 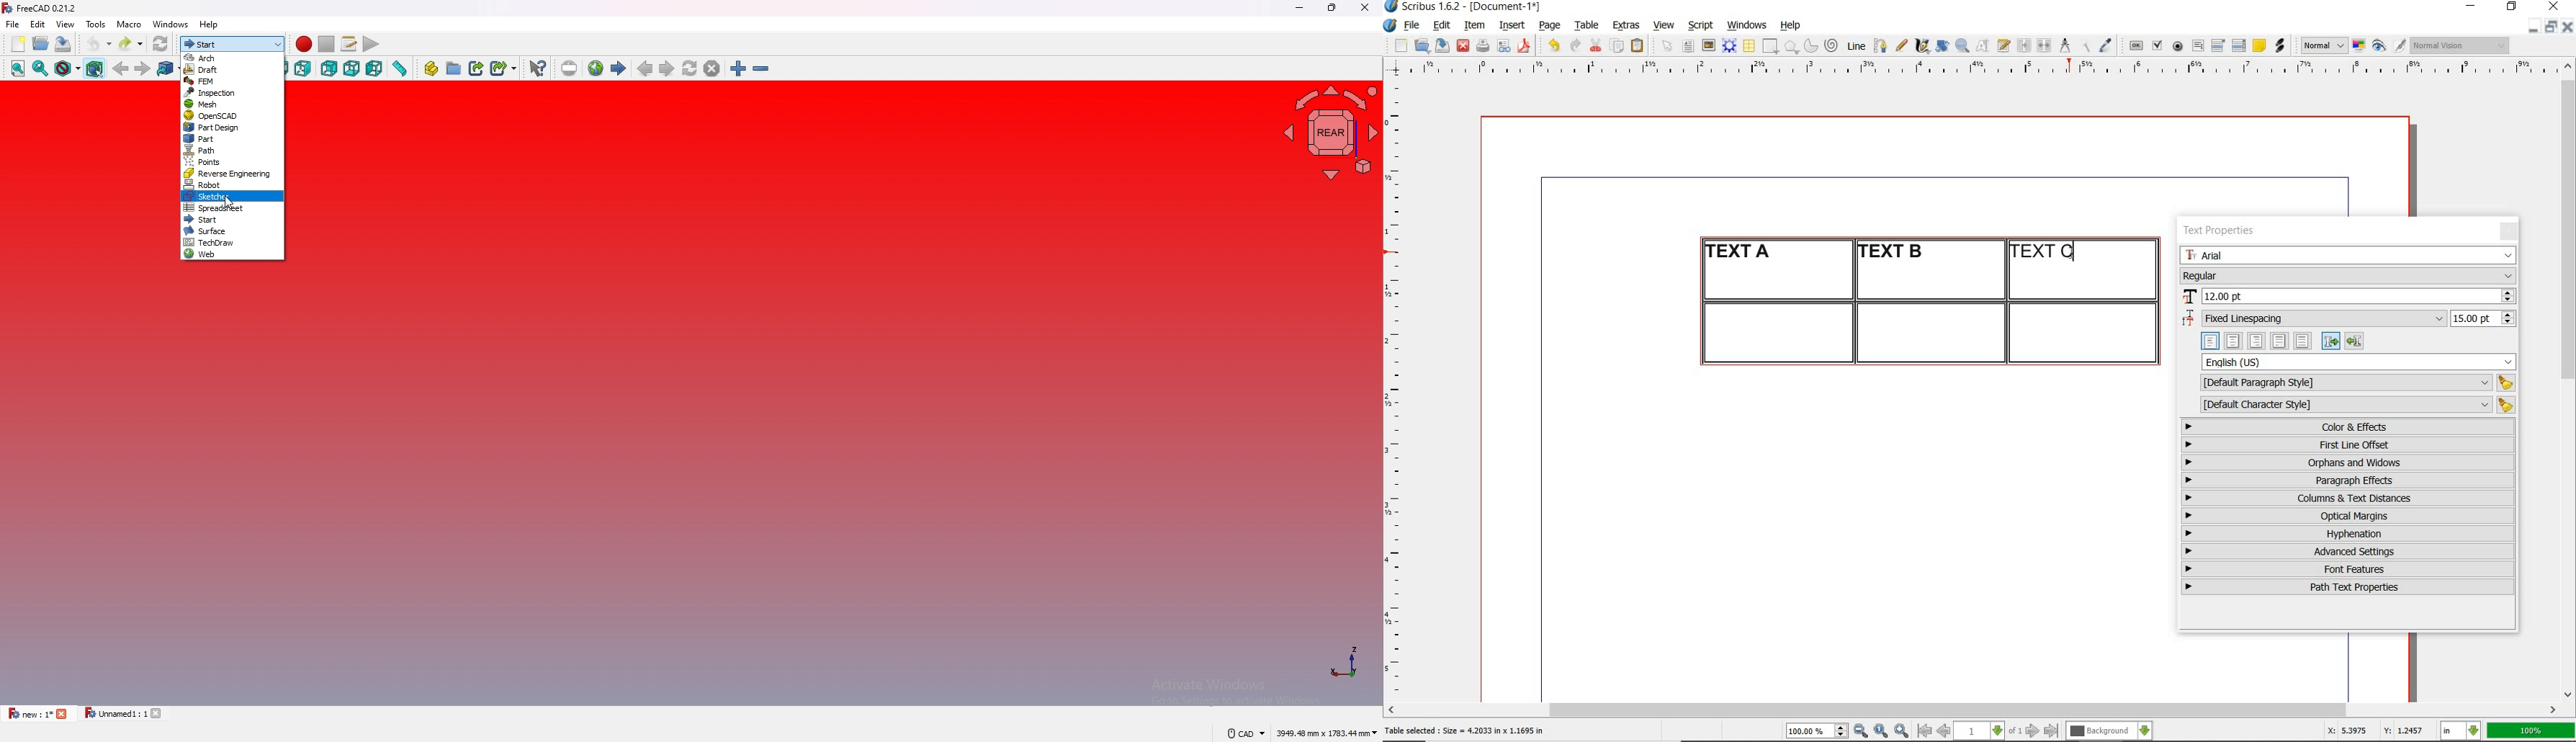 I want to click on minimize, so click(x=2534, y=26).